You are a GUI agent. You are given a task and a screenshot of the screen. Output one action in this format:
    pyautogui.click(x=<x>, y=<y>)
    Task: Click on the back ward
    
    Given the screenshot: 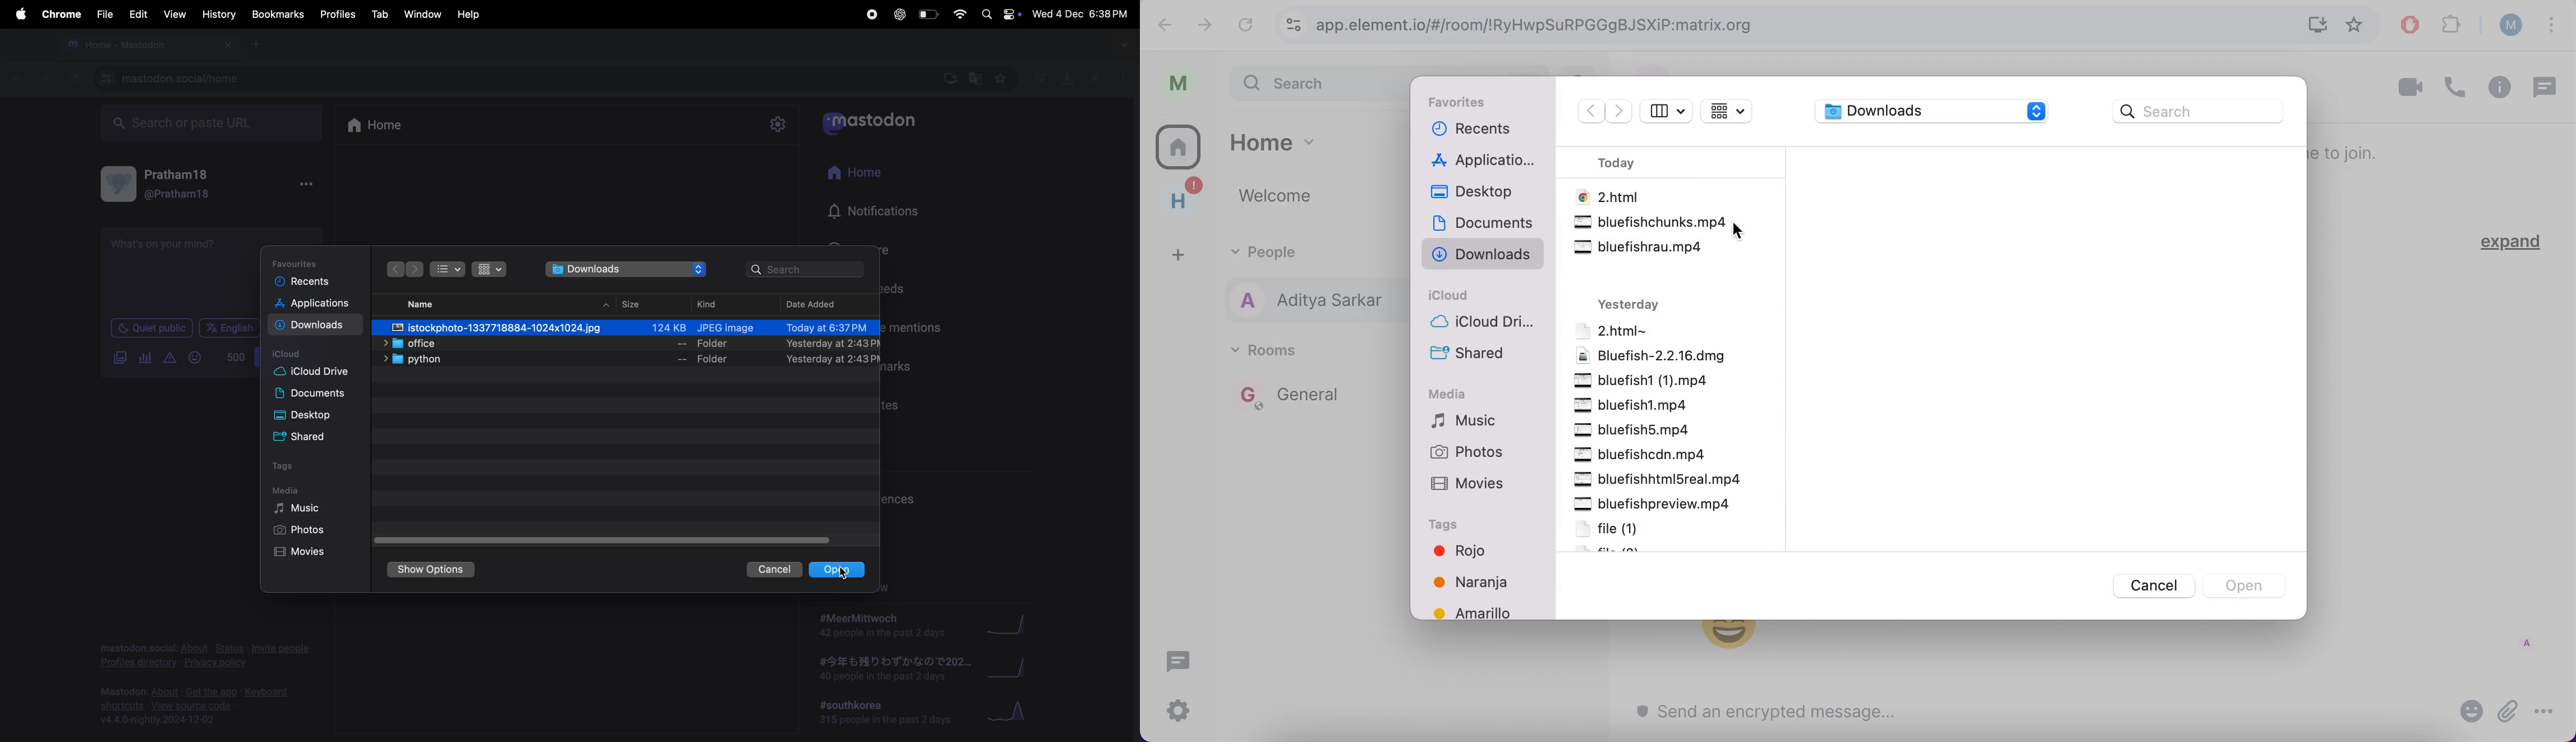 What is the action you would take?
    pyautogui.click(x=397, y=270)
    